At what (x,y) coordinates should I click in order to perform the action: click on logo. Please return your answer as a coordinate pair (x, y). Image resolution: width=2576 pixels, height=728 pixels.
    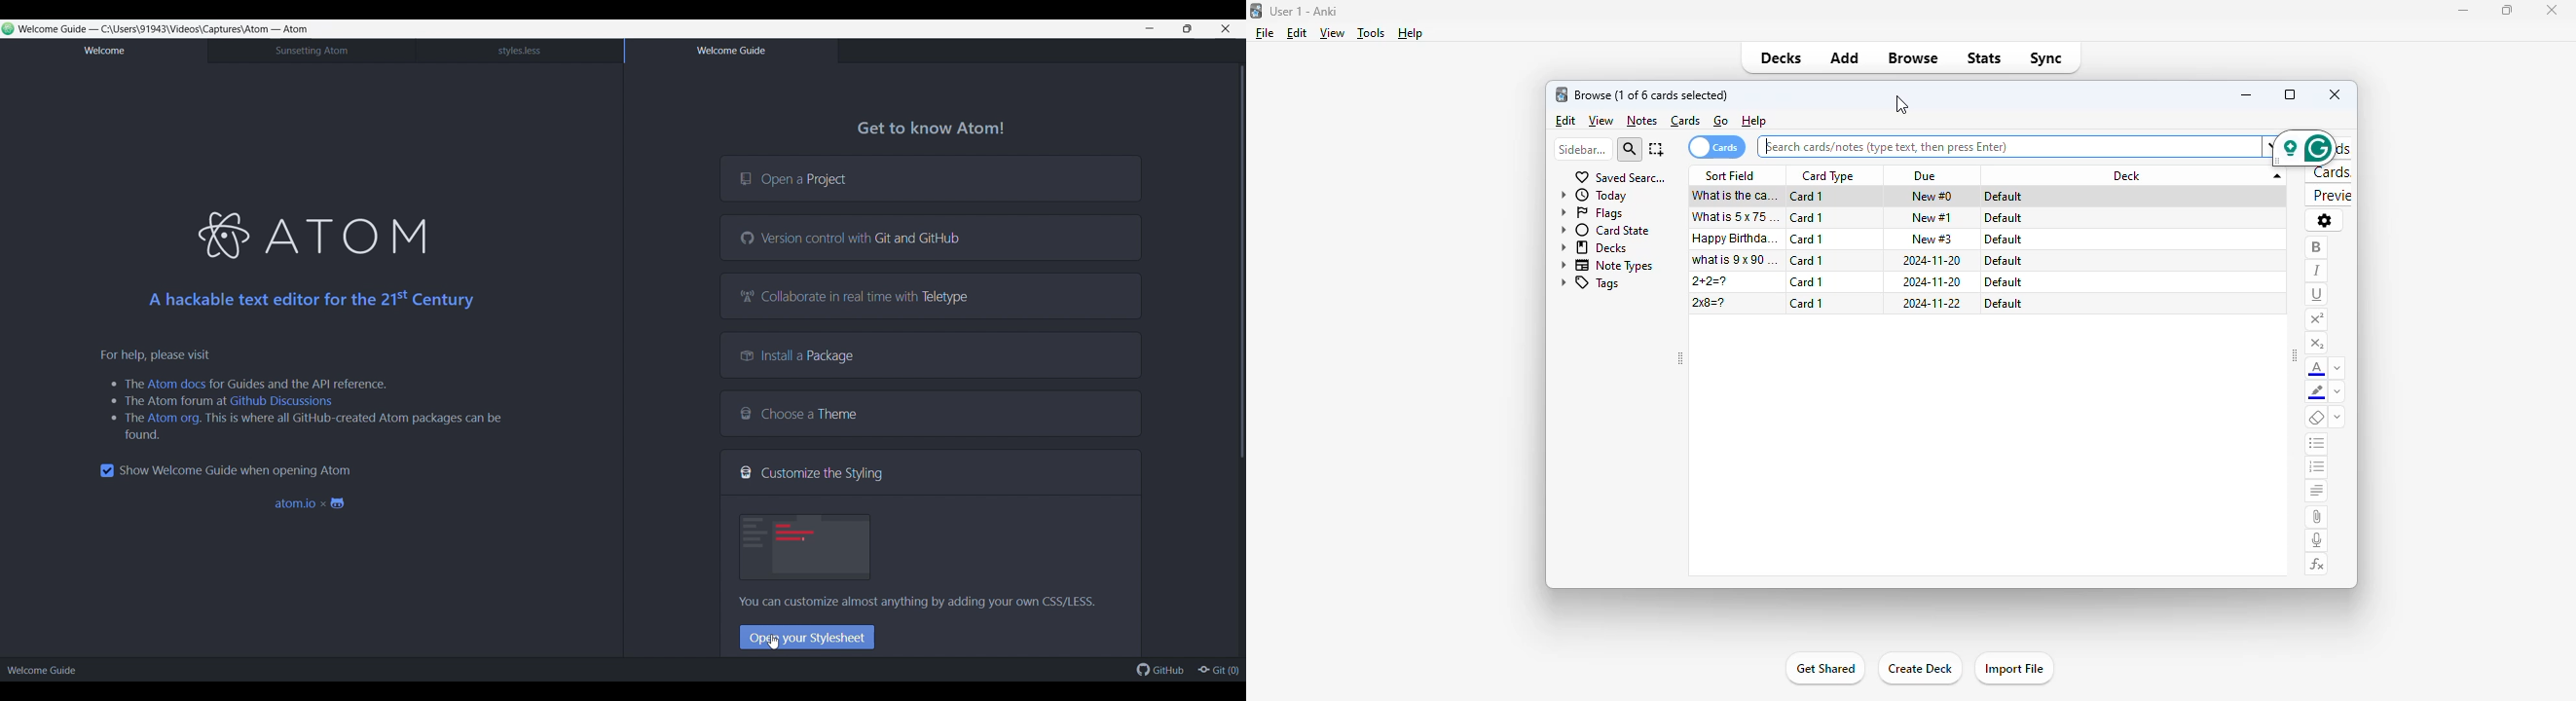
    Looking at the image, I should click on (1561, 93).